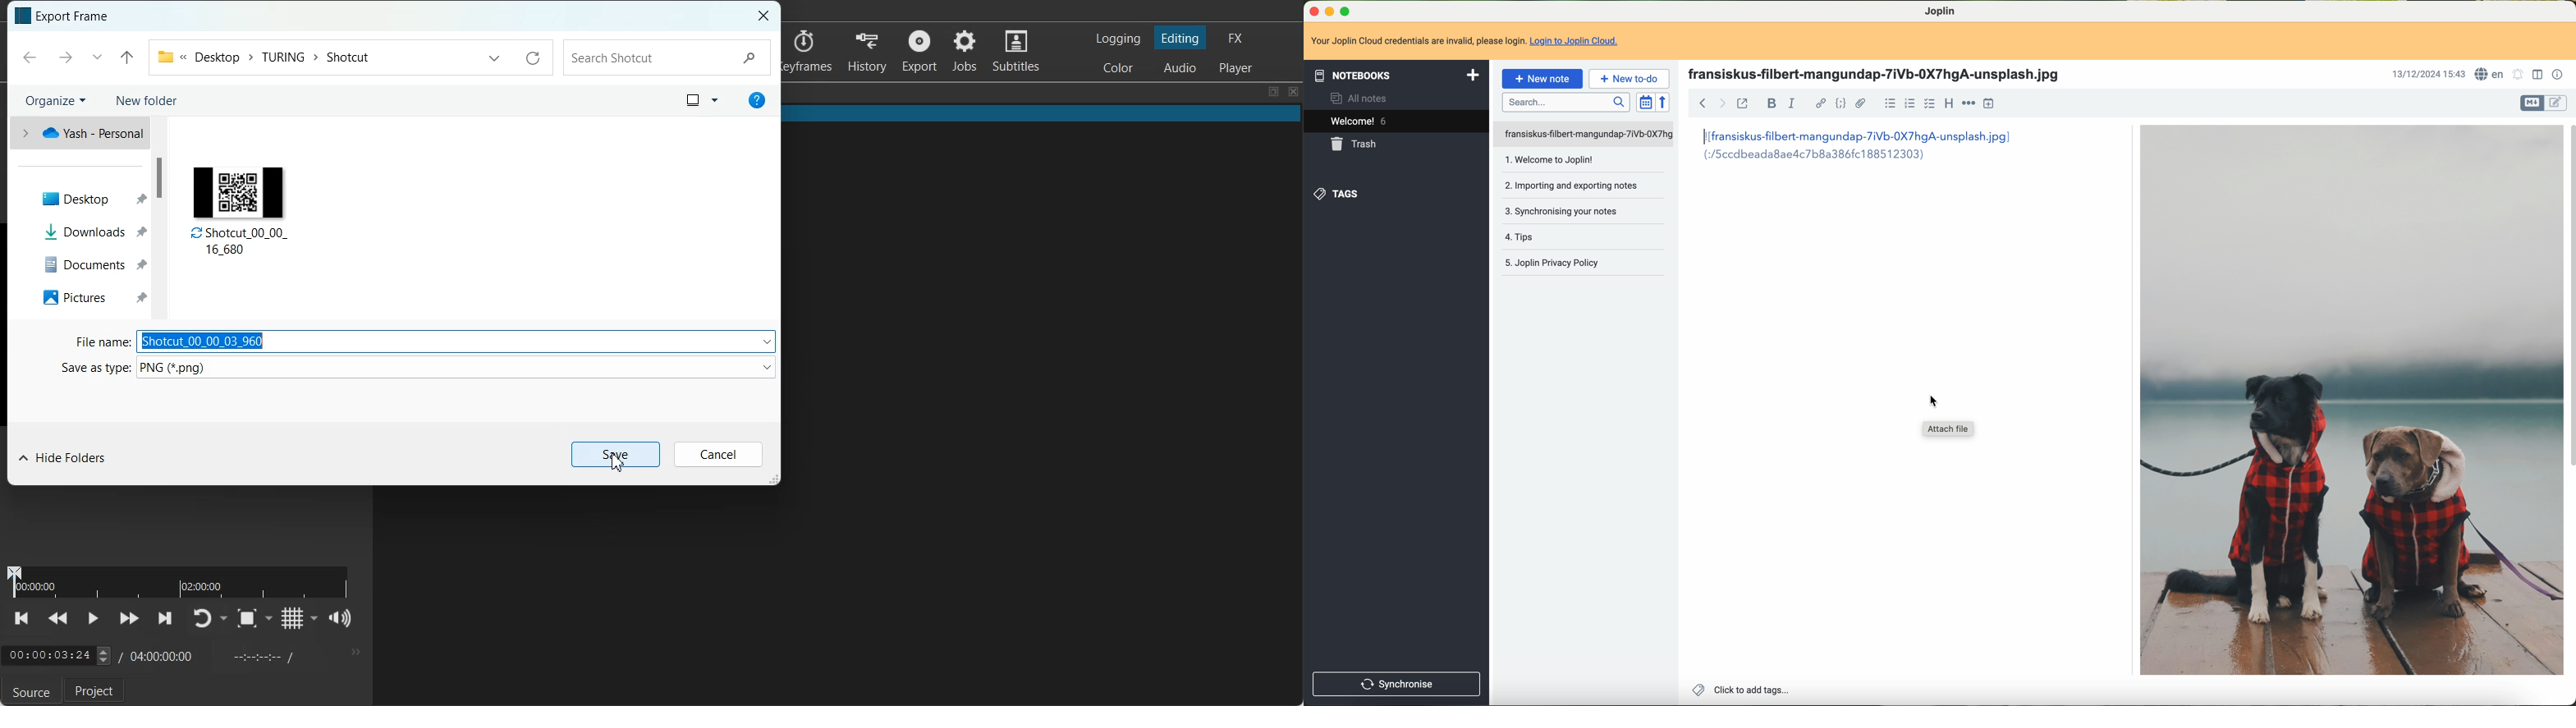  What do you see at coordinates (96, 57) in the screenshot?
I see `Previous Location` at bounding box center [96, 57].